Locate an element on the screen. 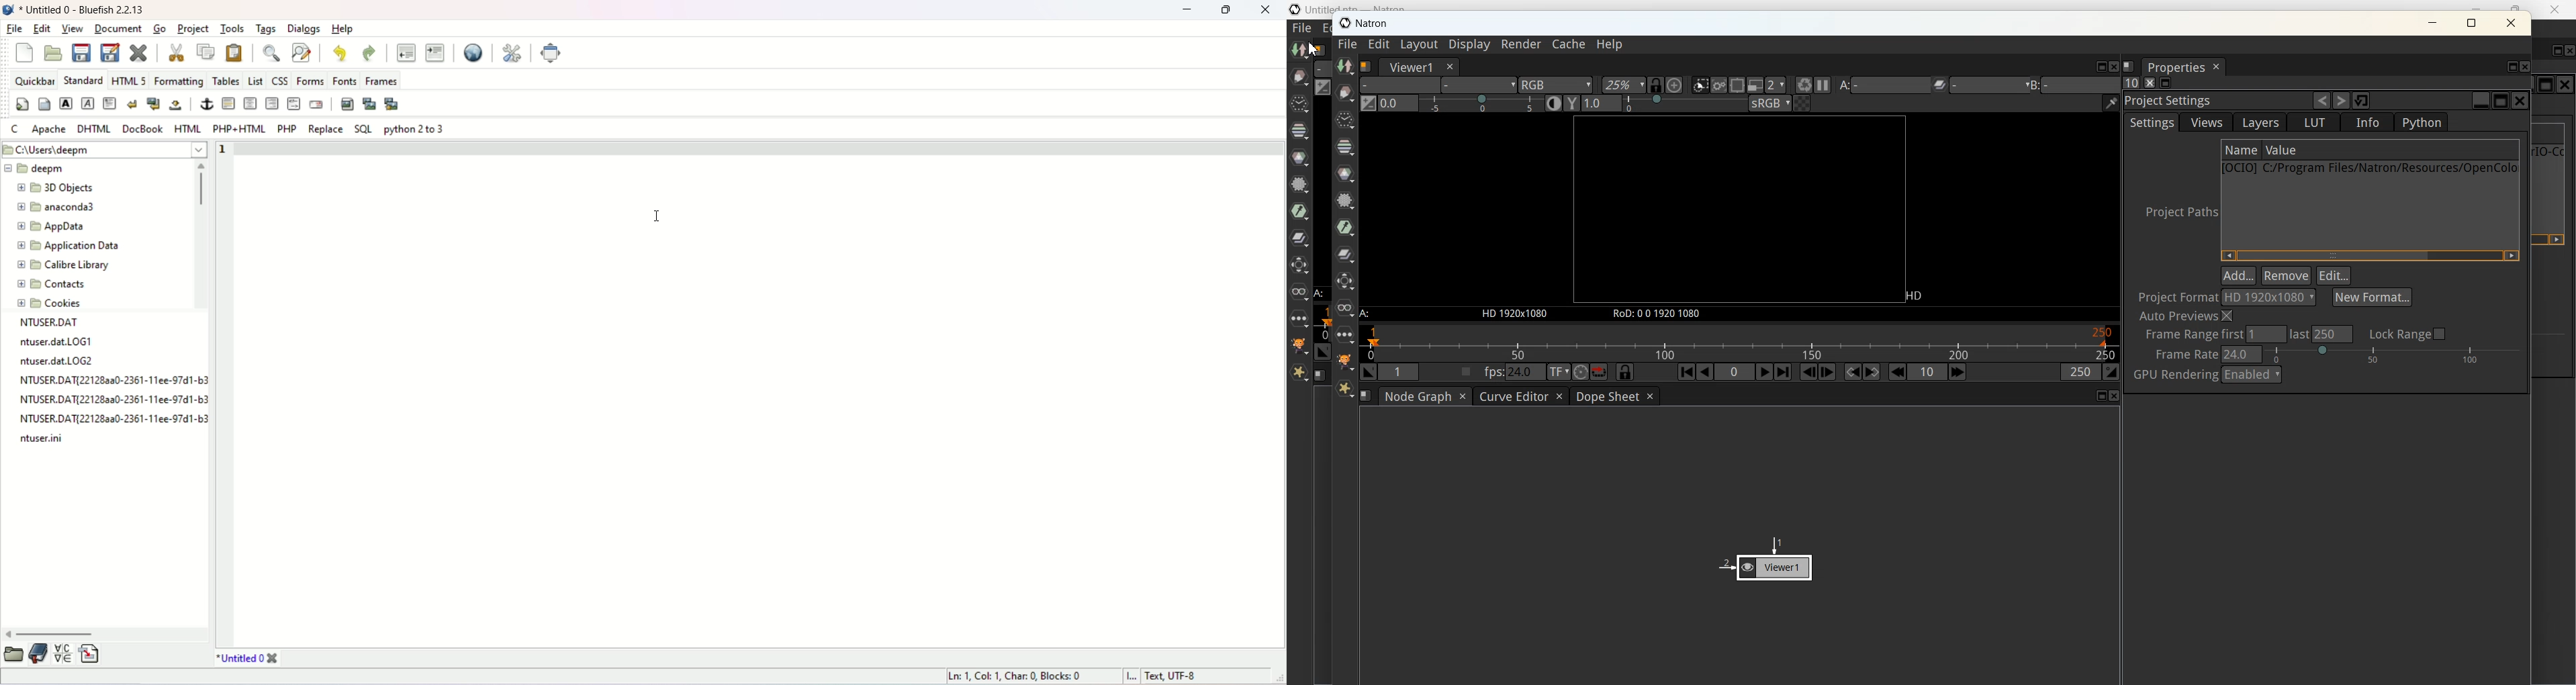 This screenshot has height=700, width=2576. horizontal rule is located at coordinates (227, 105).